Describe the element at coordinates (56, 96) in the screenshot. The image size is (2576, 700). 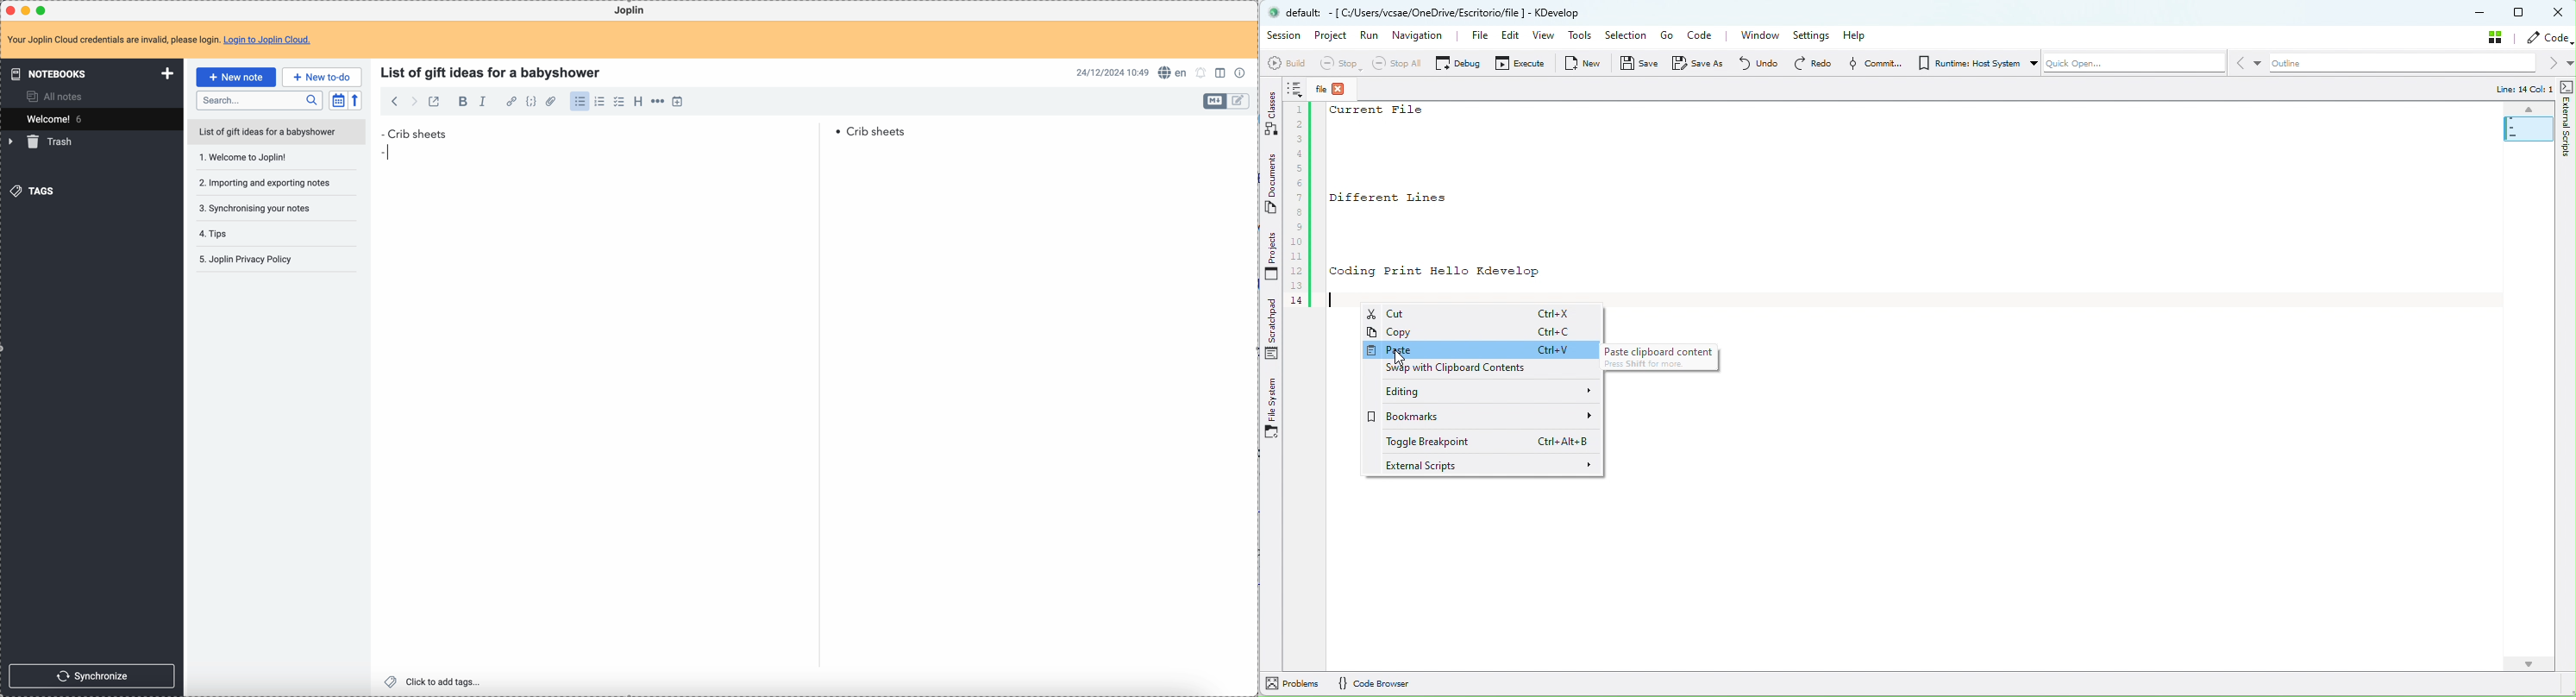
I see `all notes` at that location.